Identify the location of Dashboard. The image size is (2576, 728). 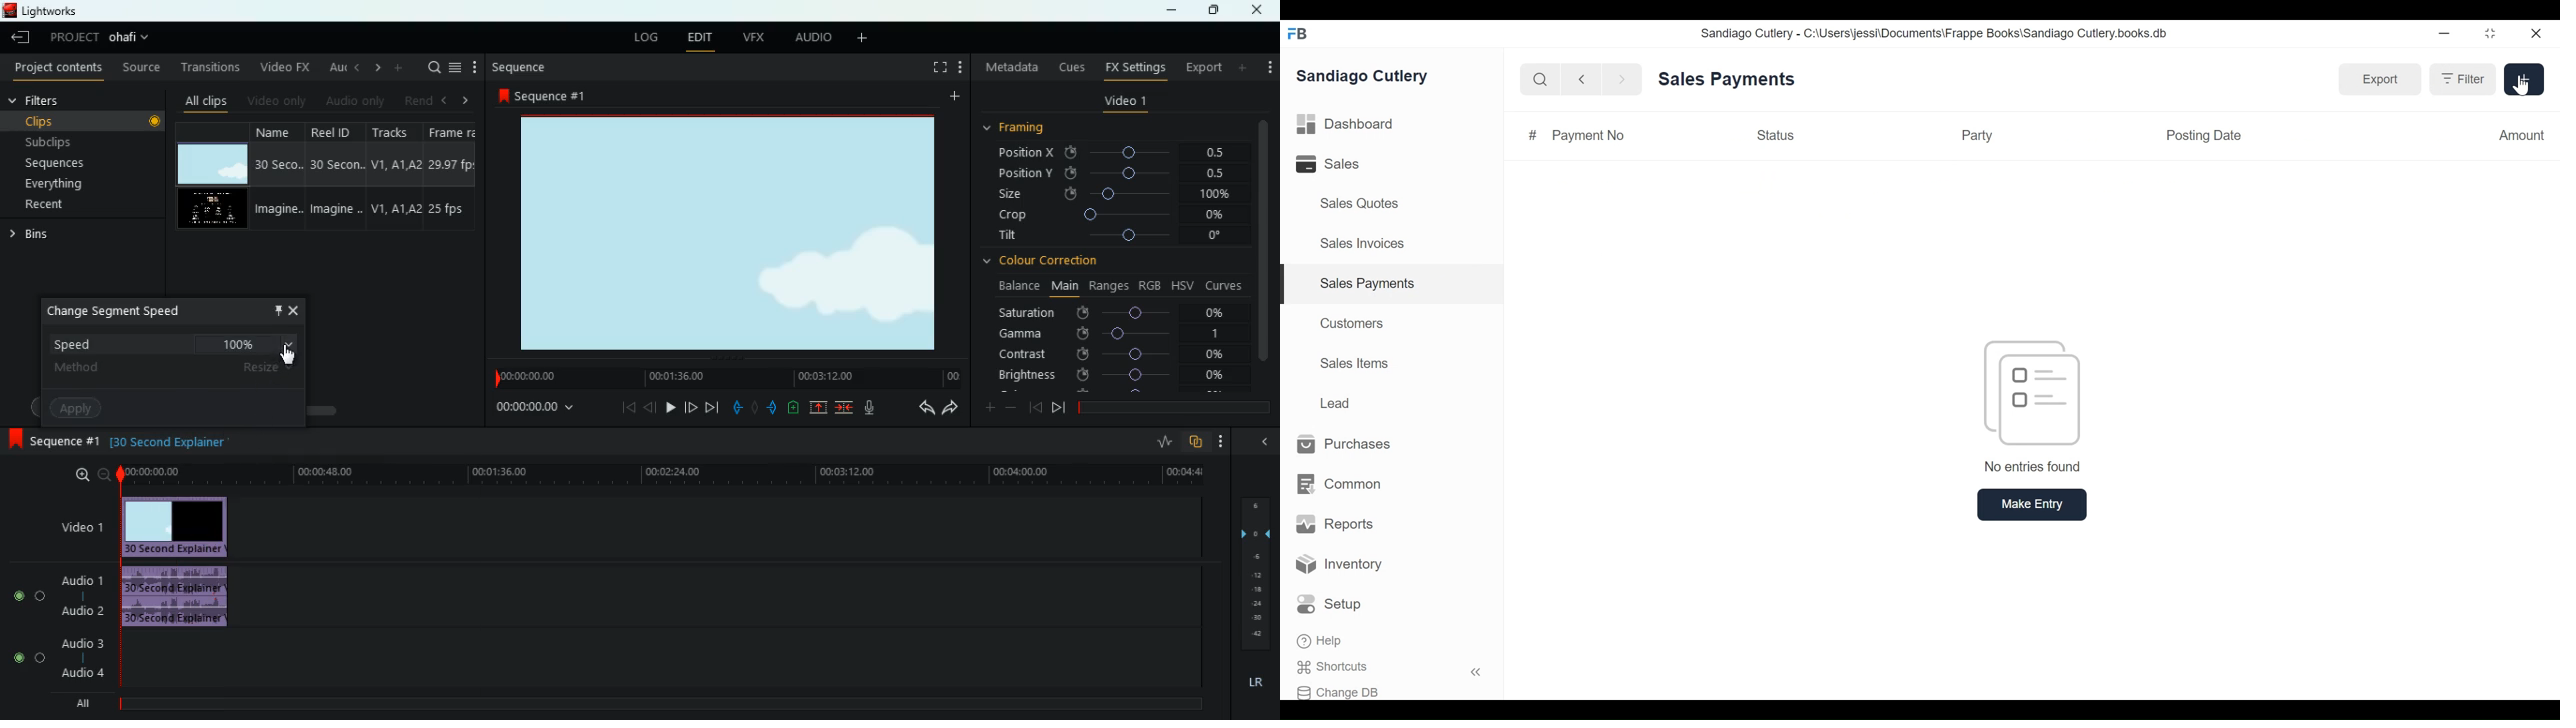
(1345, 125).